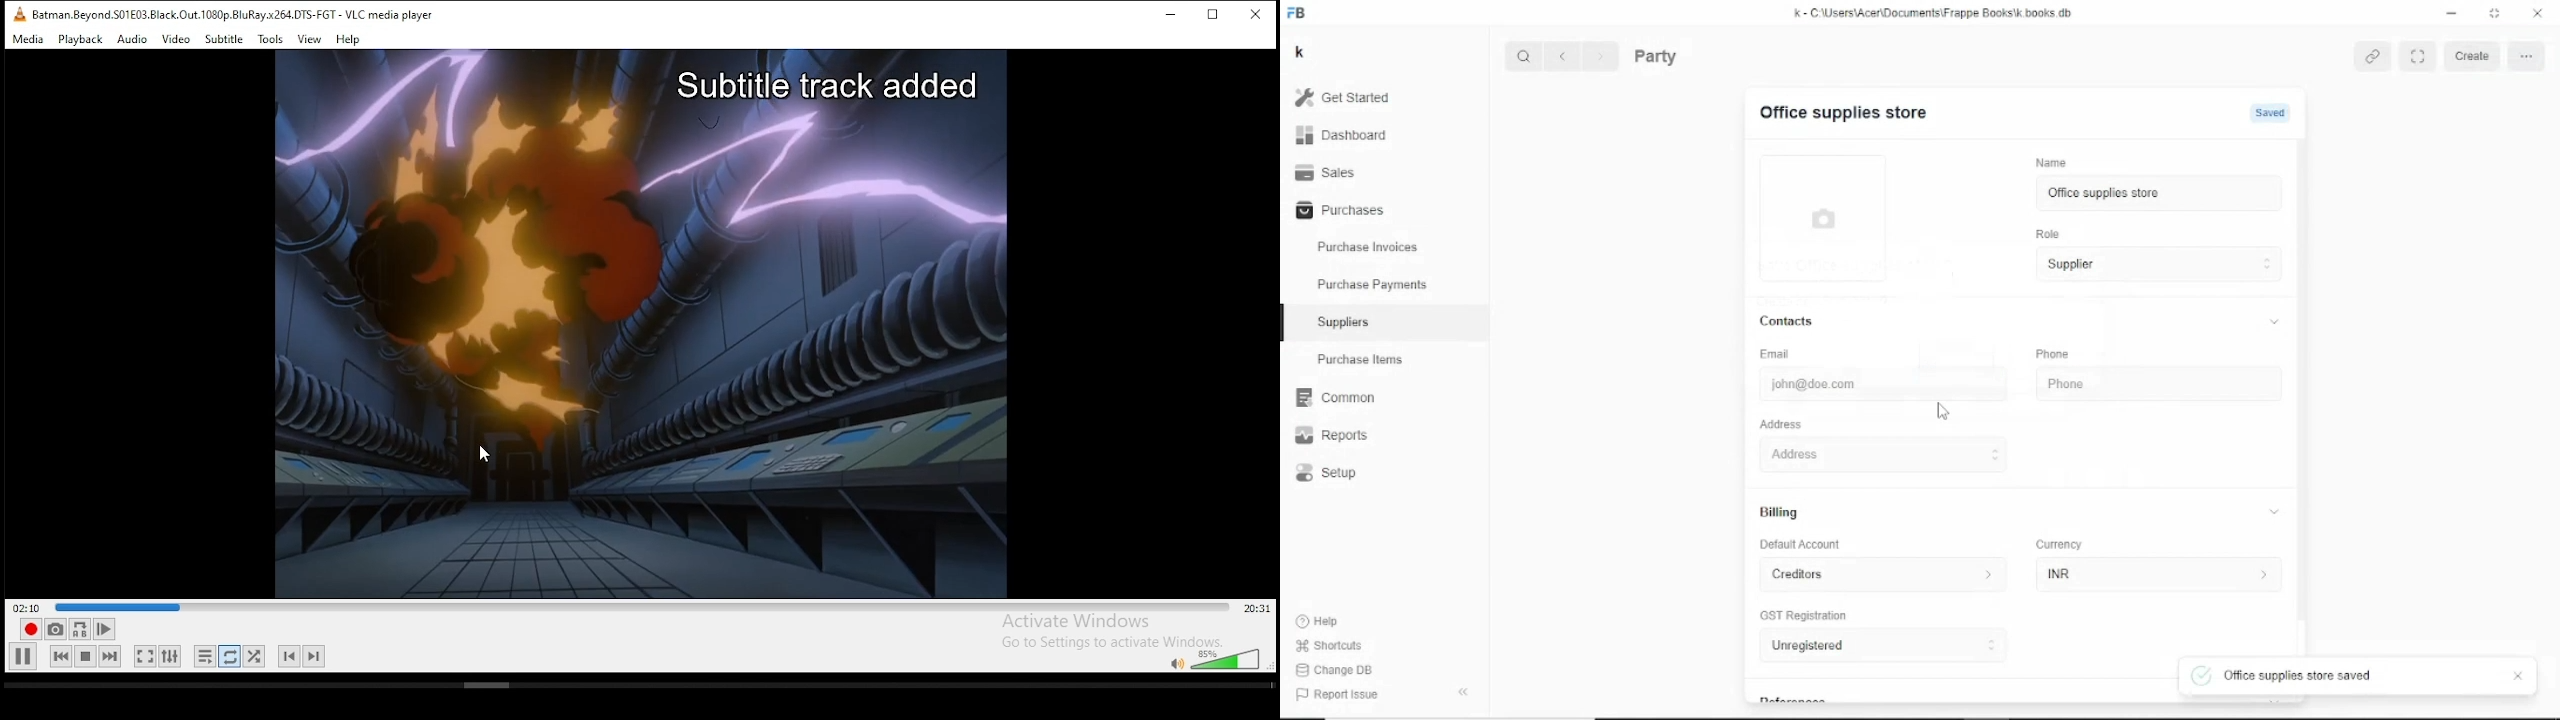 This screenshot has width=2576, height=728. What do you see at coordinates (1328, 646) in the screenshot?
I see `Shortcuts` at bounding box center [1328, 646].